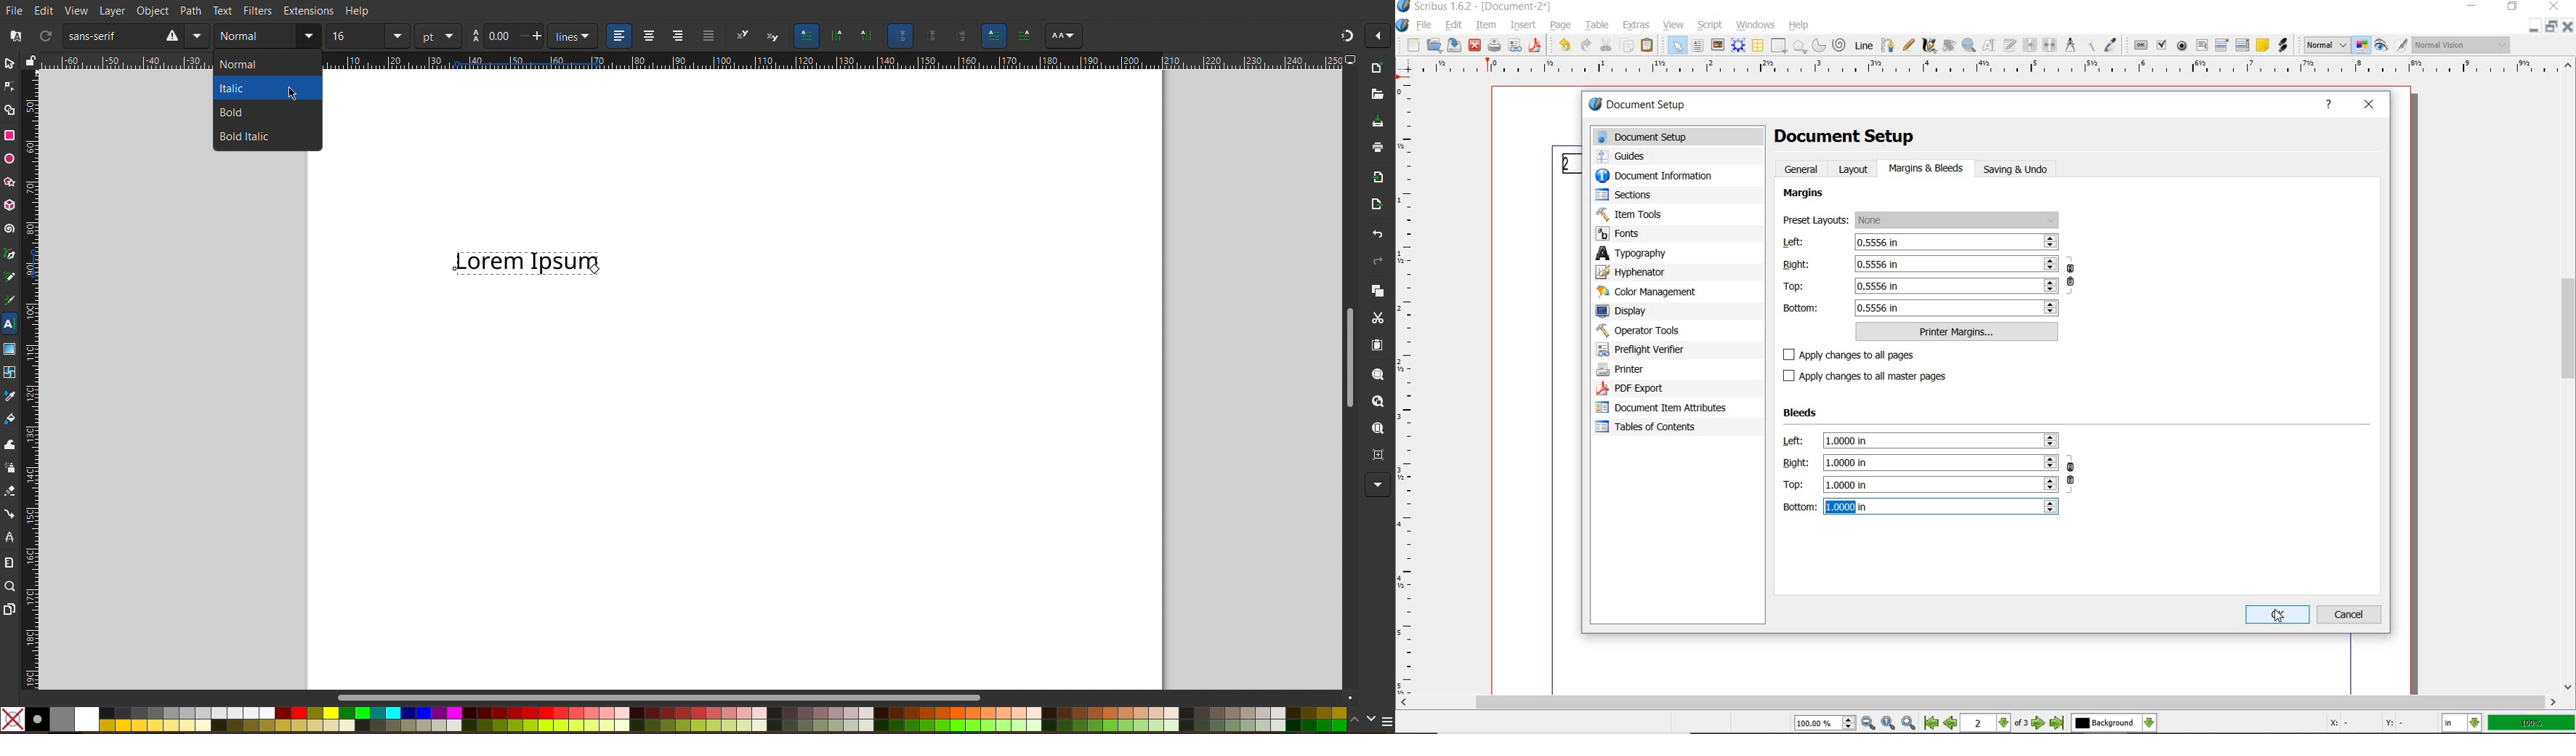 The image size is (2576, 756). Describe the element at coordinates (900, 36) in the screenshot. I see `Auto glyph orientation` at that location.